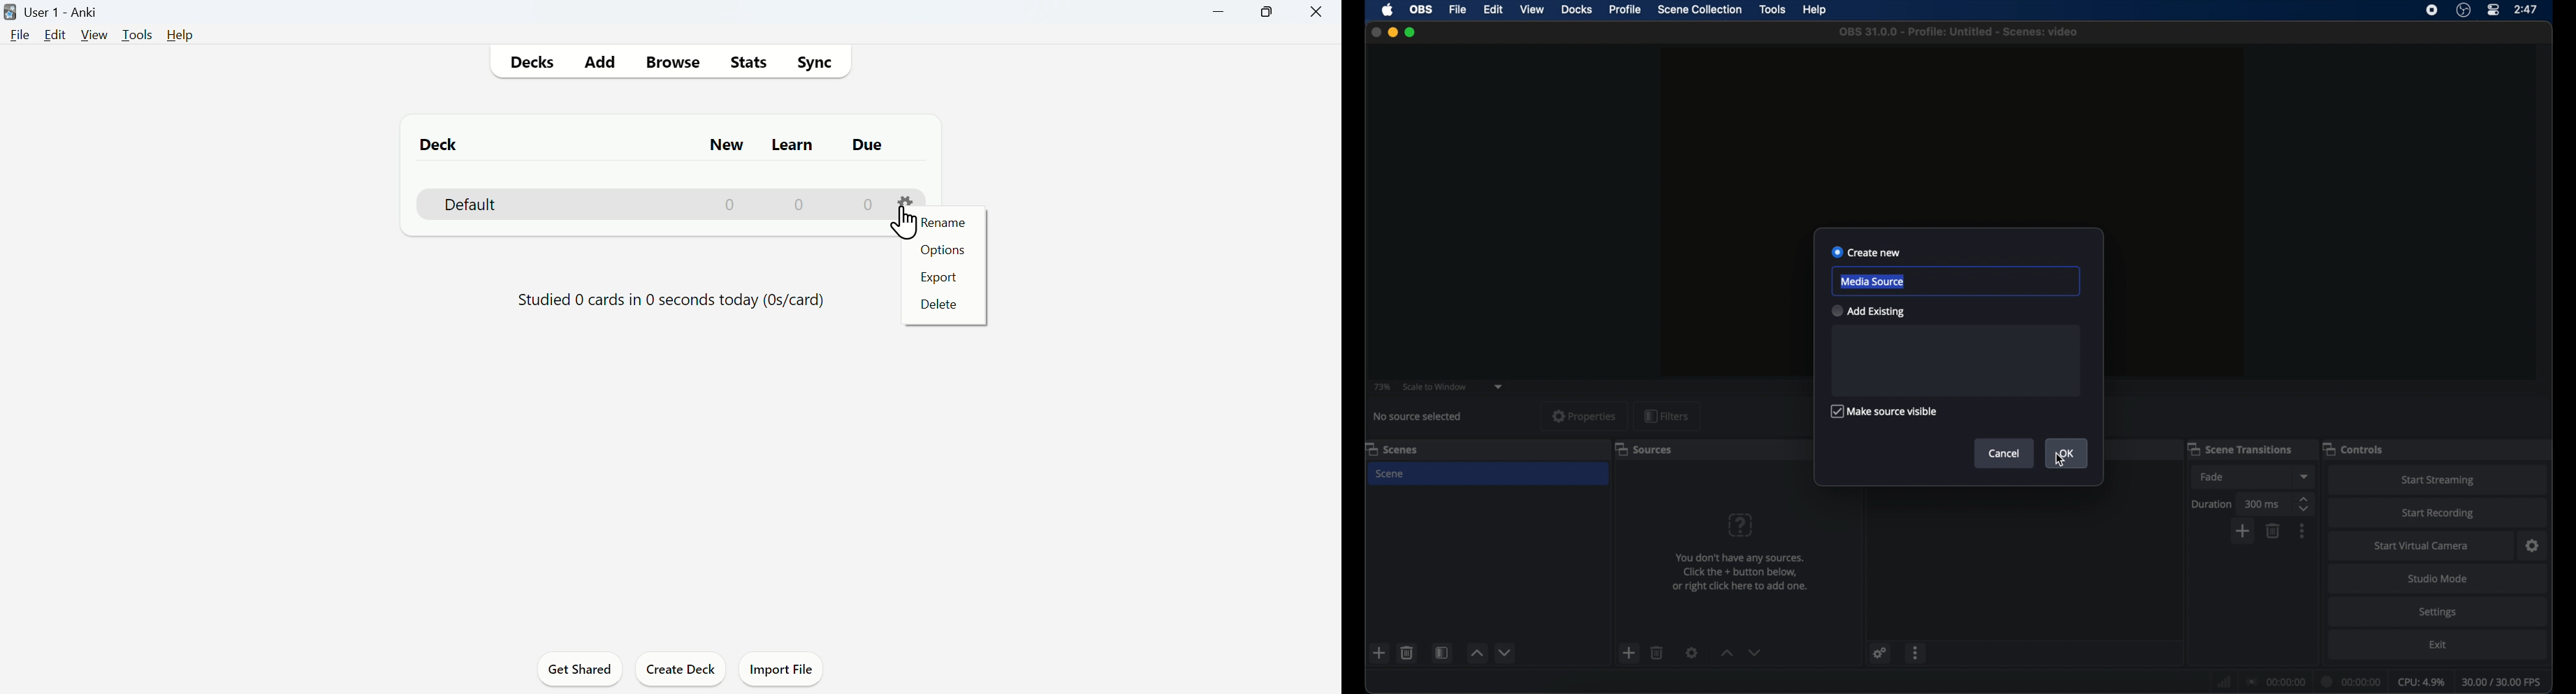 This screenshot has width=2576, height=700. What do you see at coordinates (2352, 681) in the screenshot?
I see `duration` at bounding box center [2352, 681].